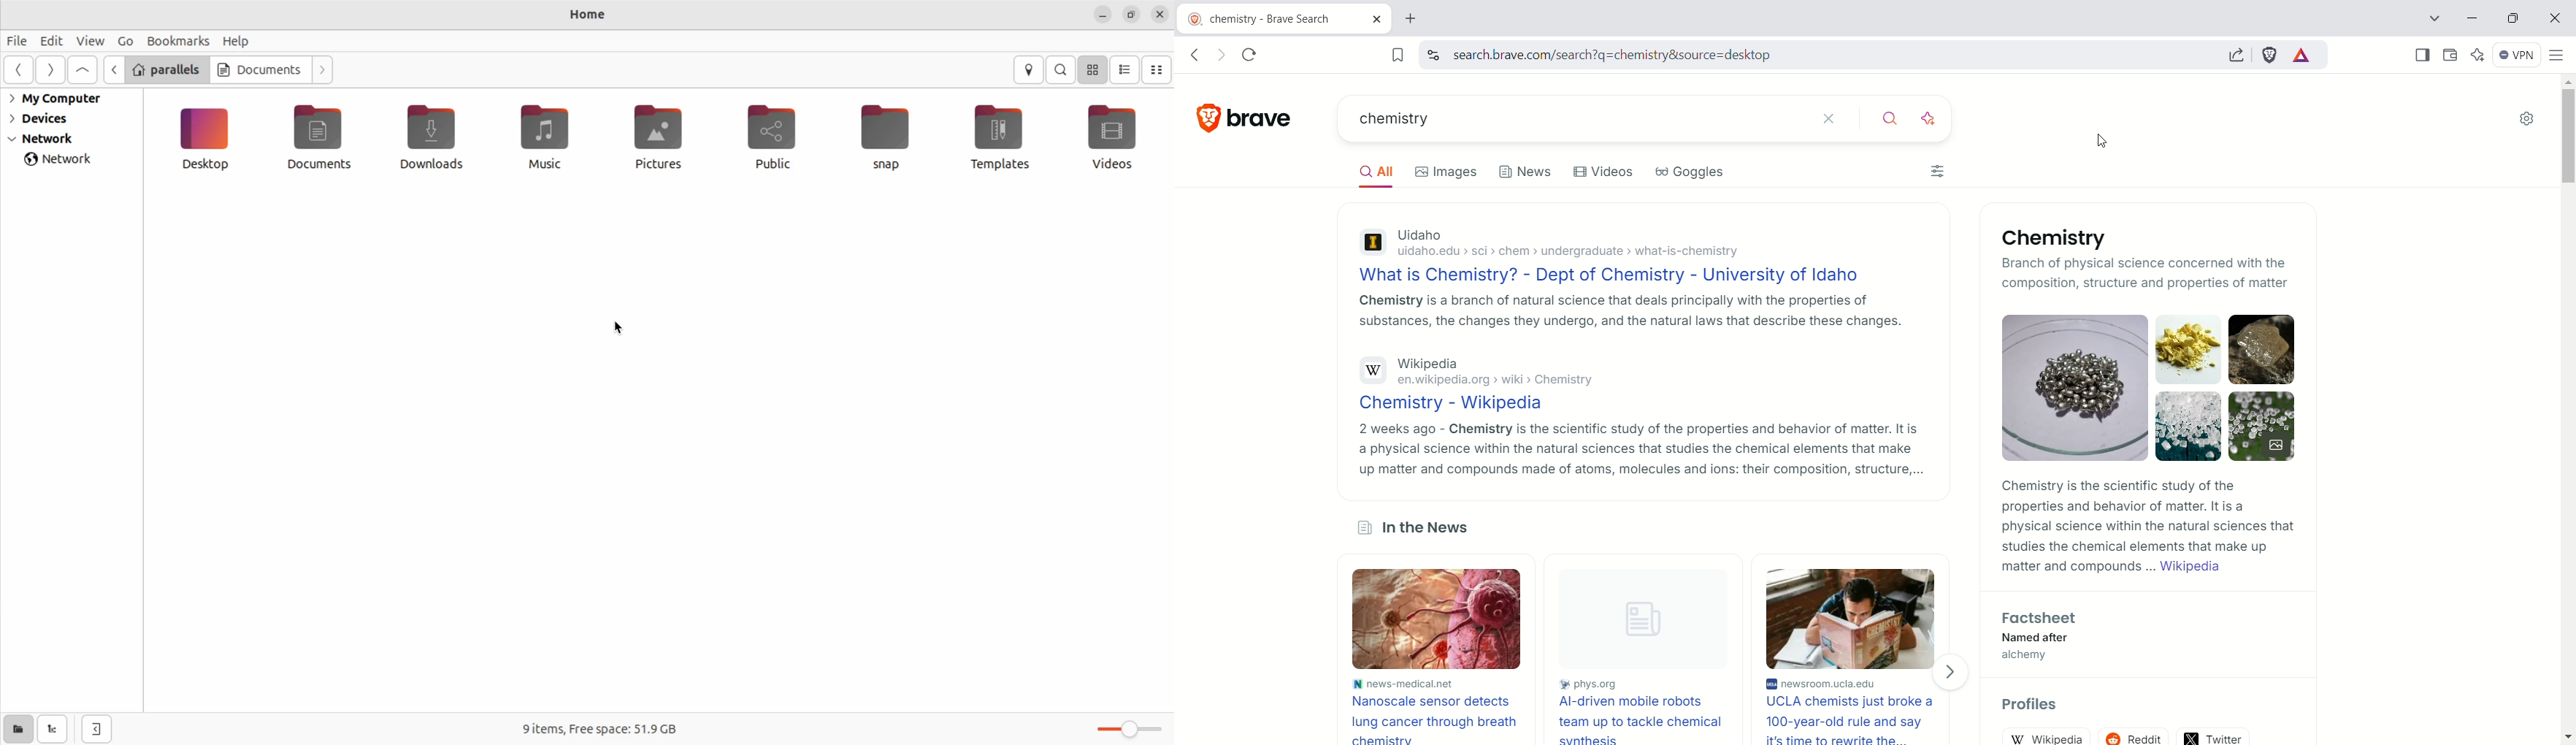 This screenshot has width=2576, height=756. I want to click on 2 weeks ago - Chemistry is the scientific study of the properties and behavior of matter. It is a physical science within the natural sciences that studies the chemical elements that make up matter and compounds made of atoms, molecules and ions: their composition, structure,..., so click(1638, 448).